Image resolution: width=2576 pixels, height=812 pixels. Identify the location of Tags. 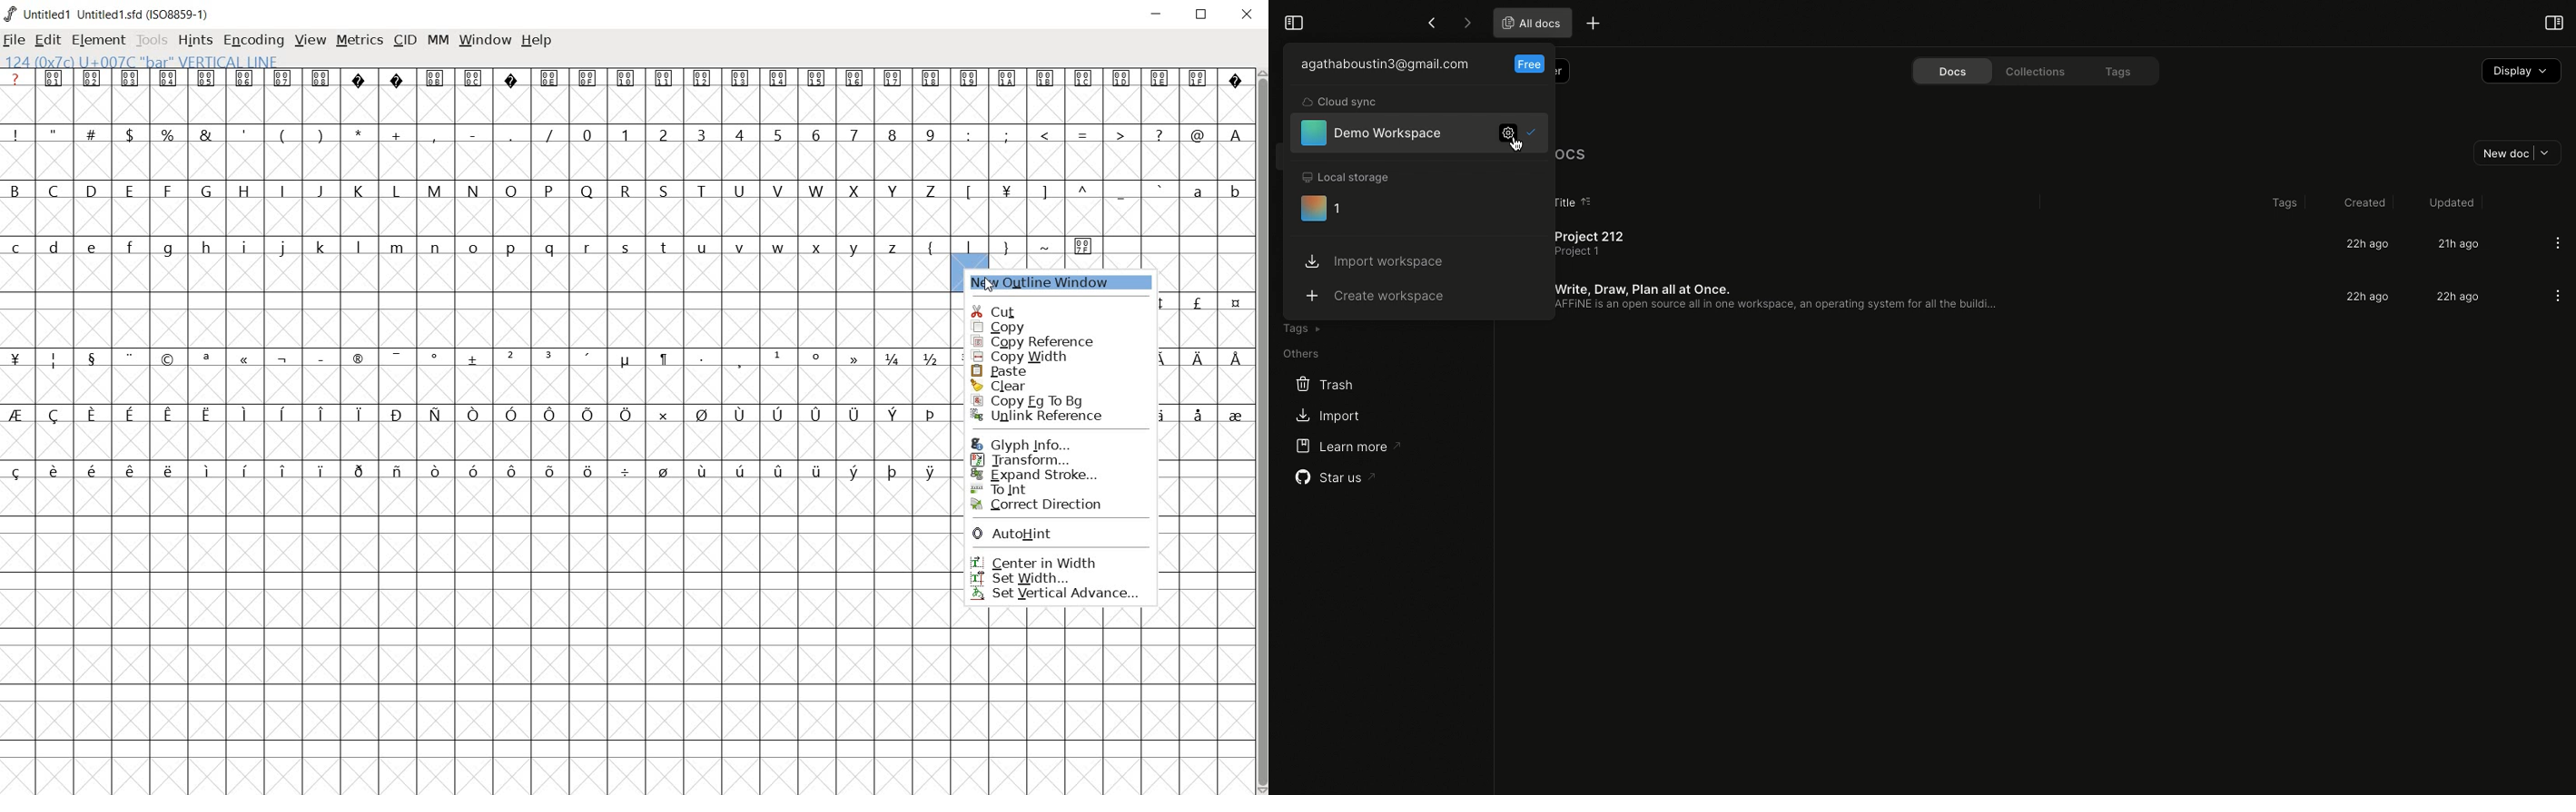
(1300, 329).